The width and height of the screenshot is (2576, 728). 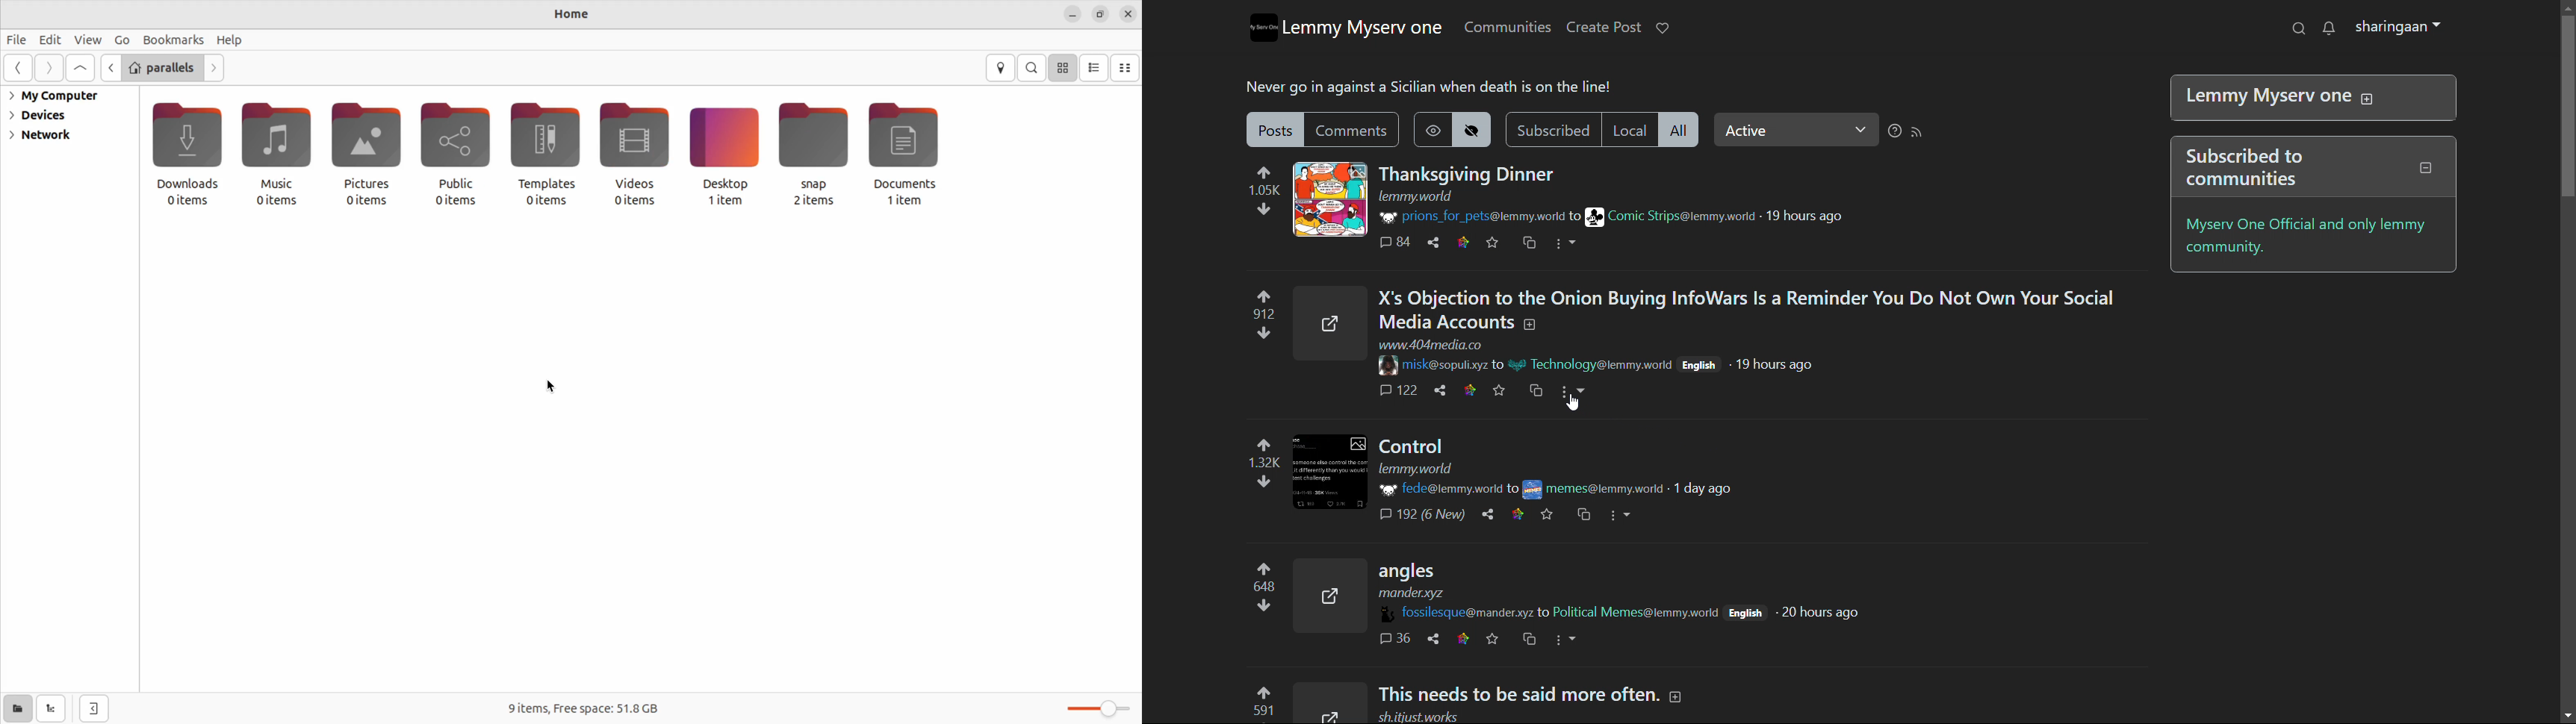 I want to click on Never go in against a Sicilian when death is on the line!, so click(x=1433, y=89).